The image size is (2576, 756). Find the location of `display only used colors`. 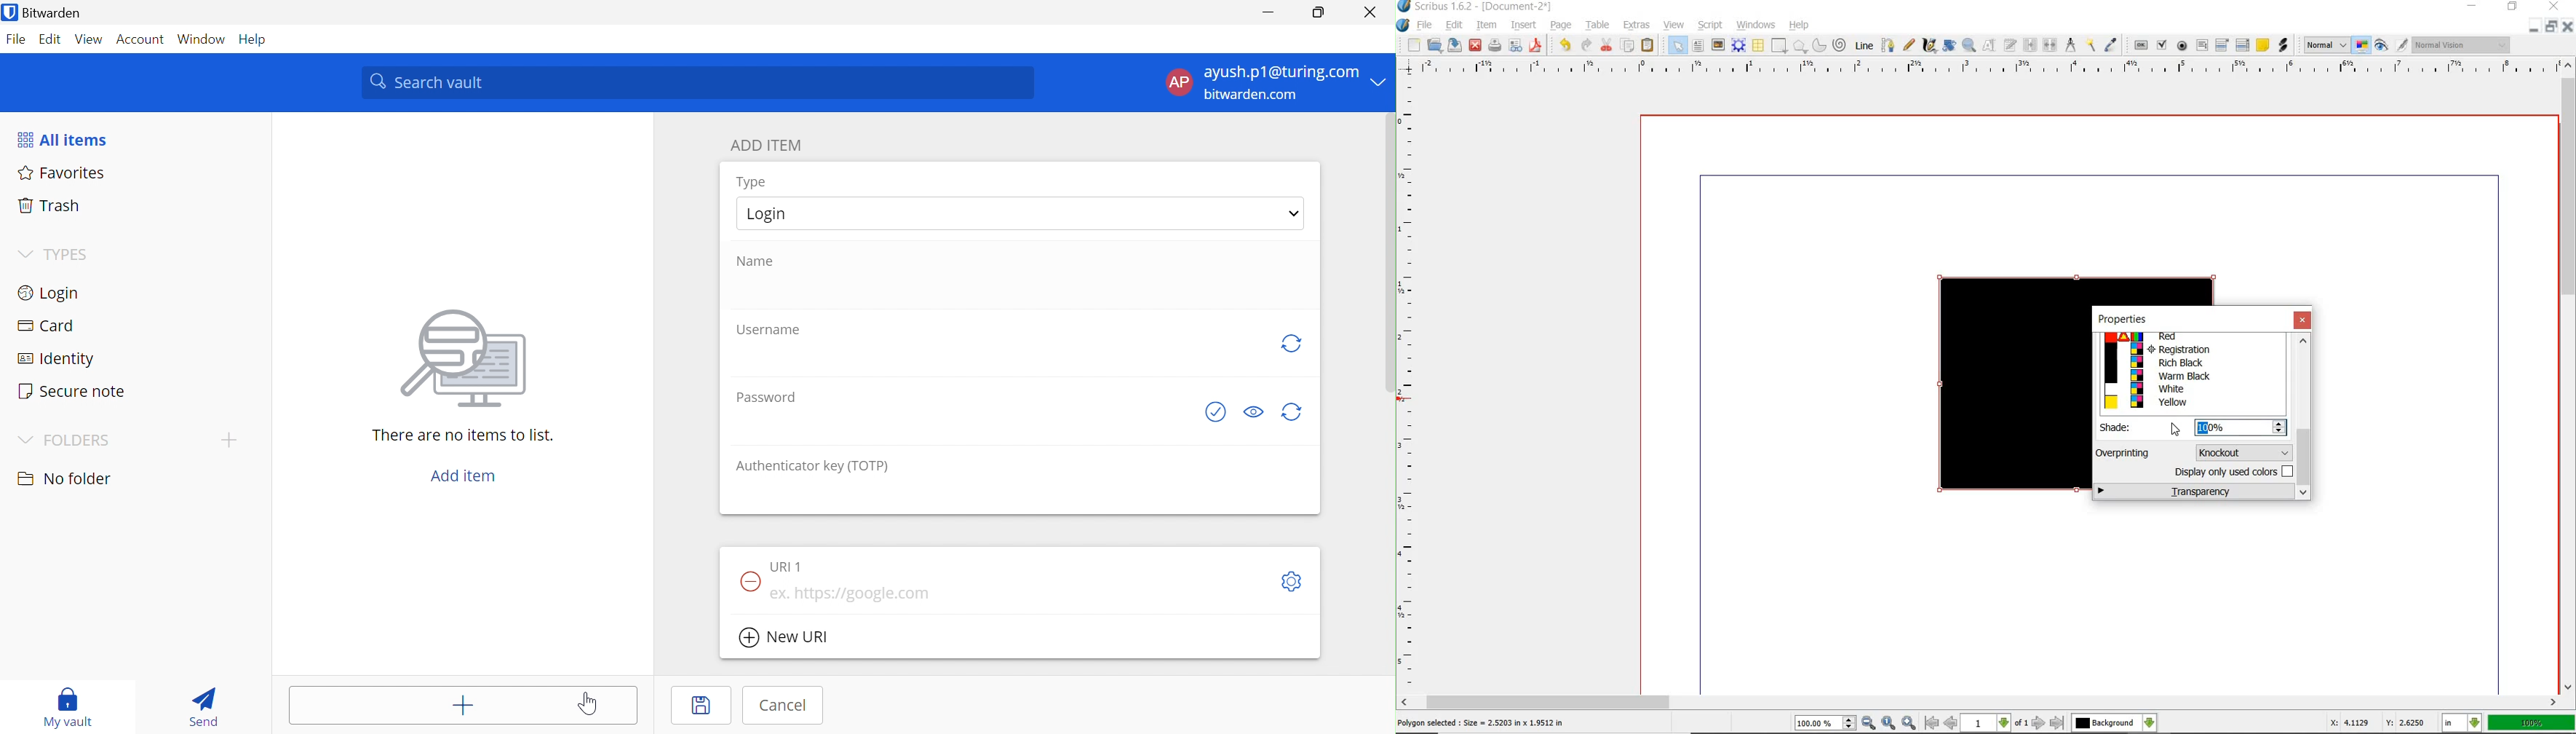

display only used colors is located at coordinates (2232, 474).